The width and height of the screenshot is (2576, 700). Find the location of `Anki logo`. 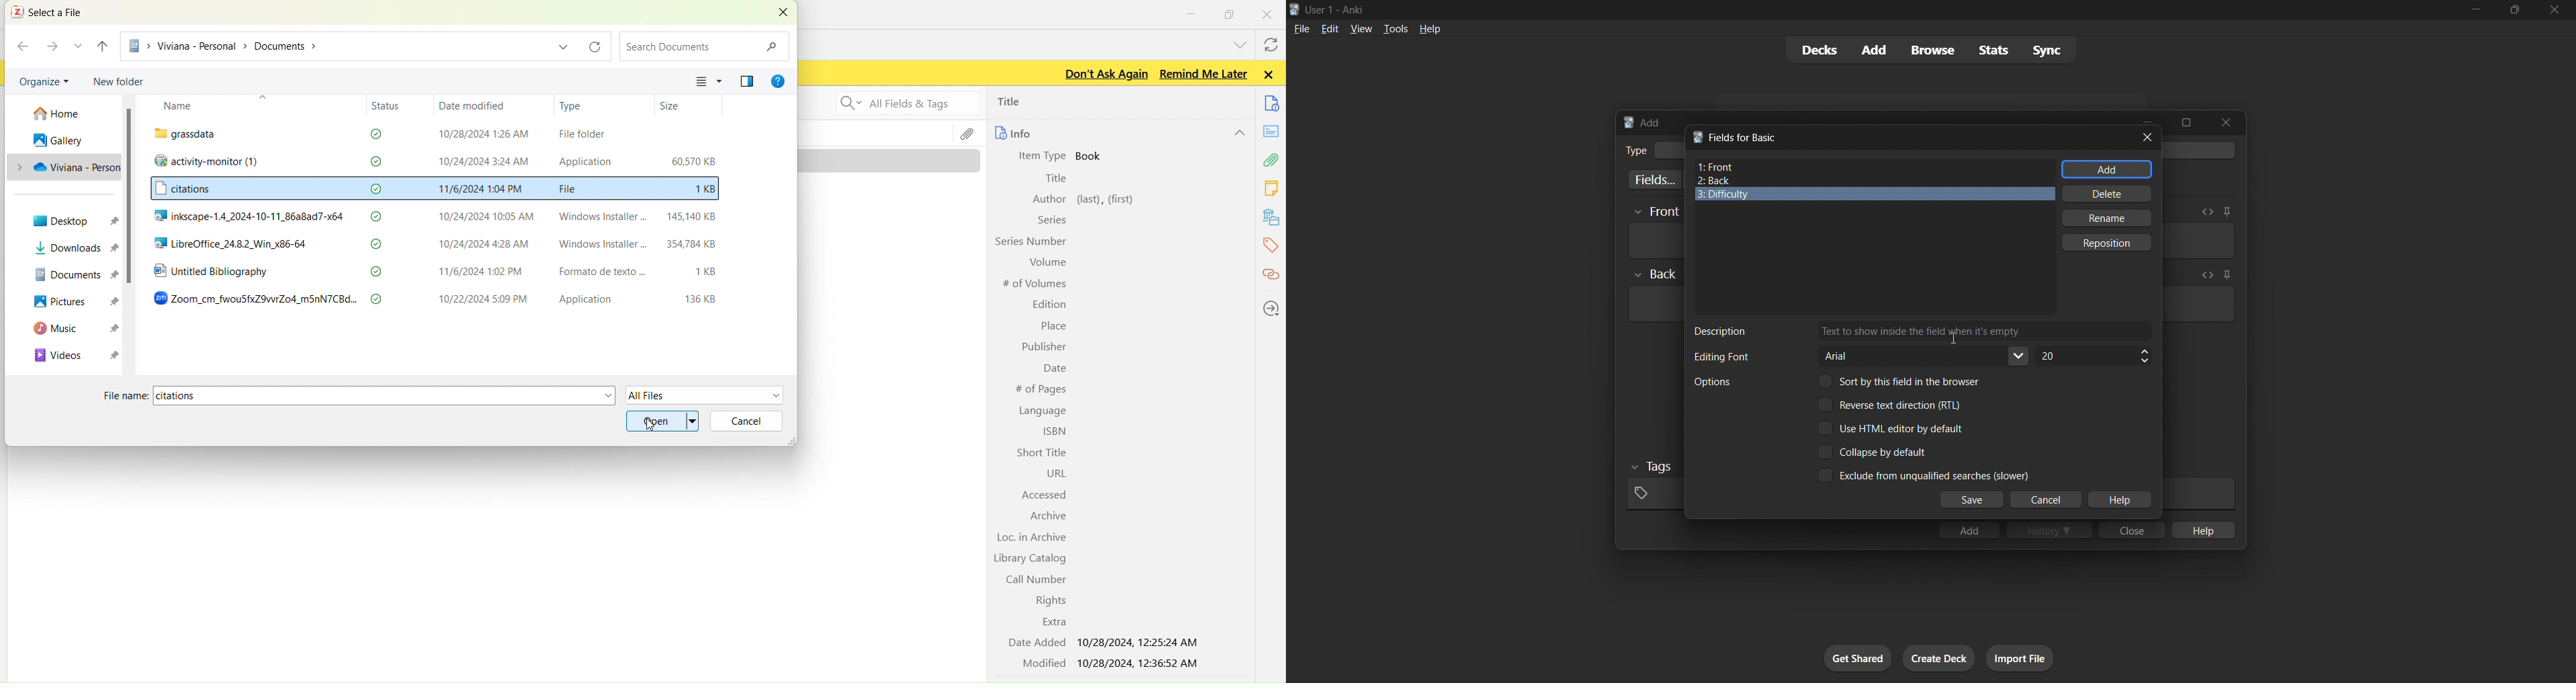

Anki logo is located at coordinates (1295, 9).